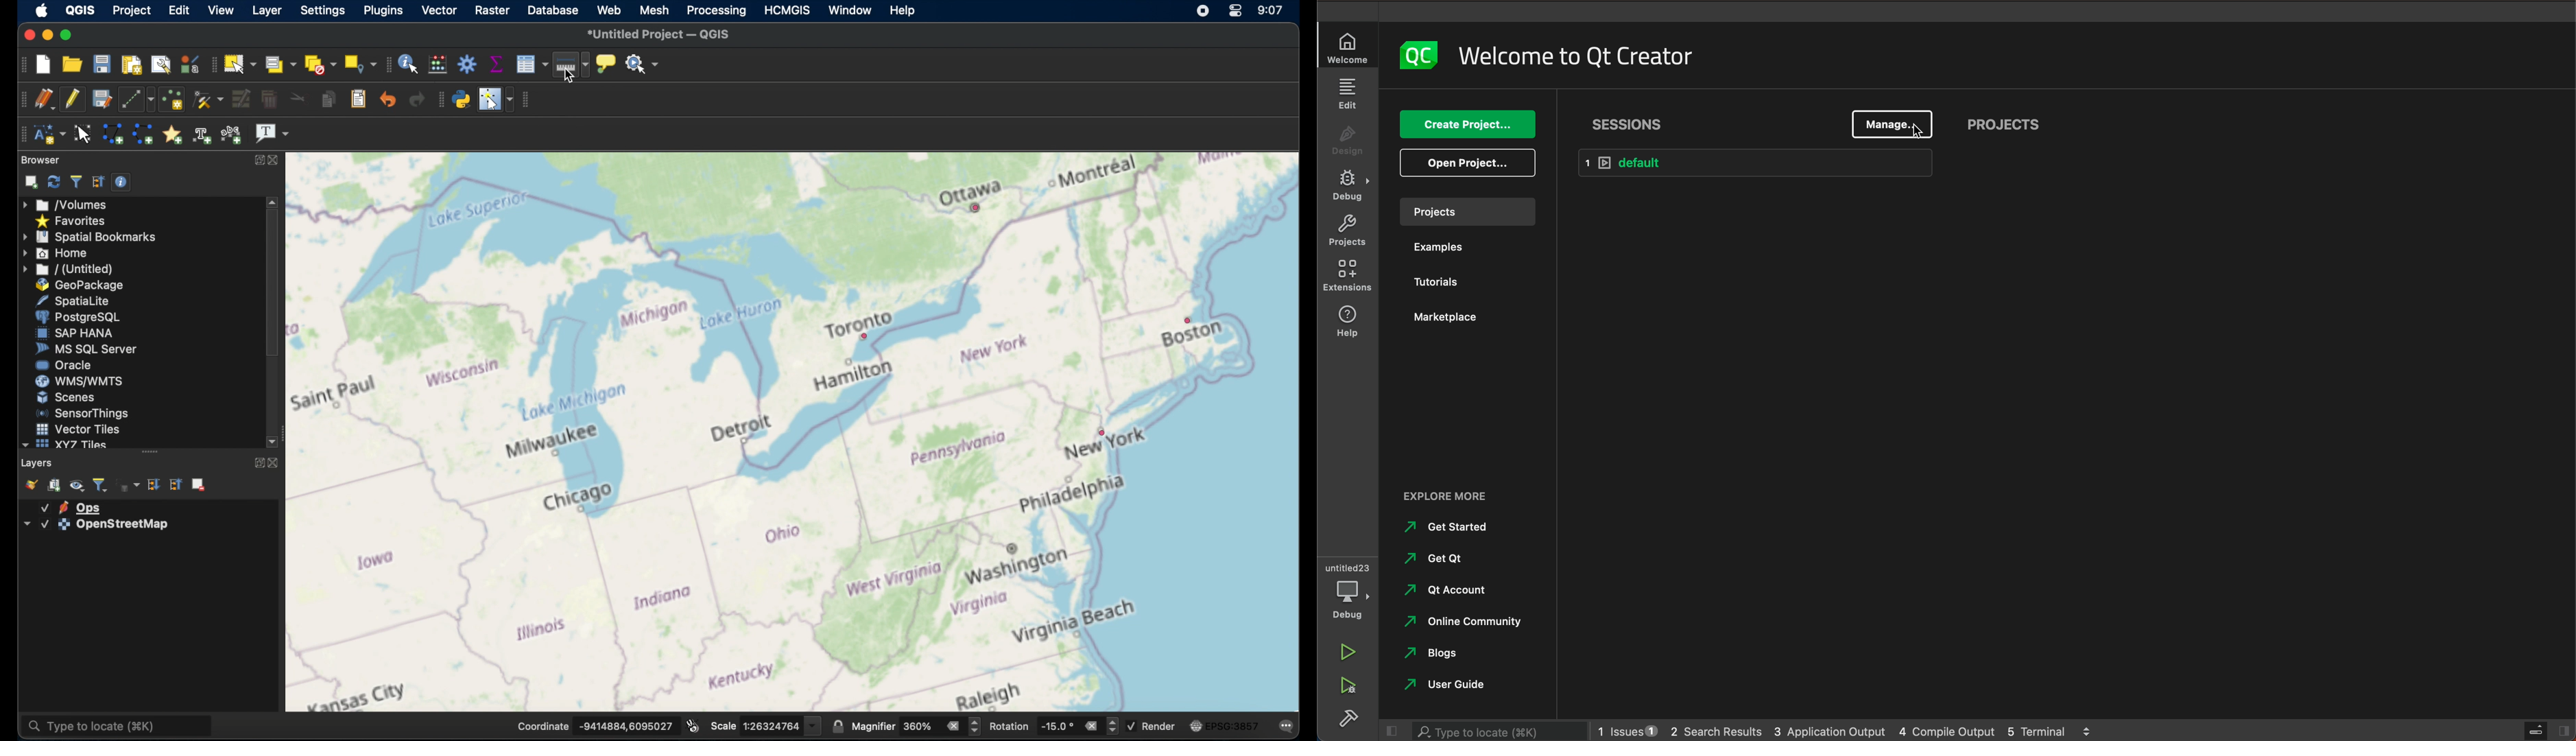  What do you see at coordinates (202, 134) in the screenshot?
I see `create text annotation along line` at bounding box center [202, 134].